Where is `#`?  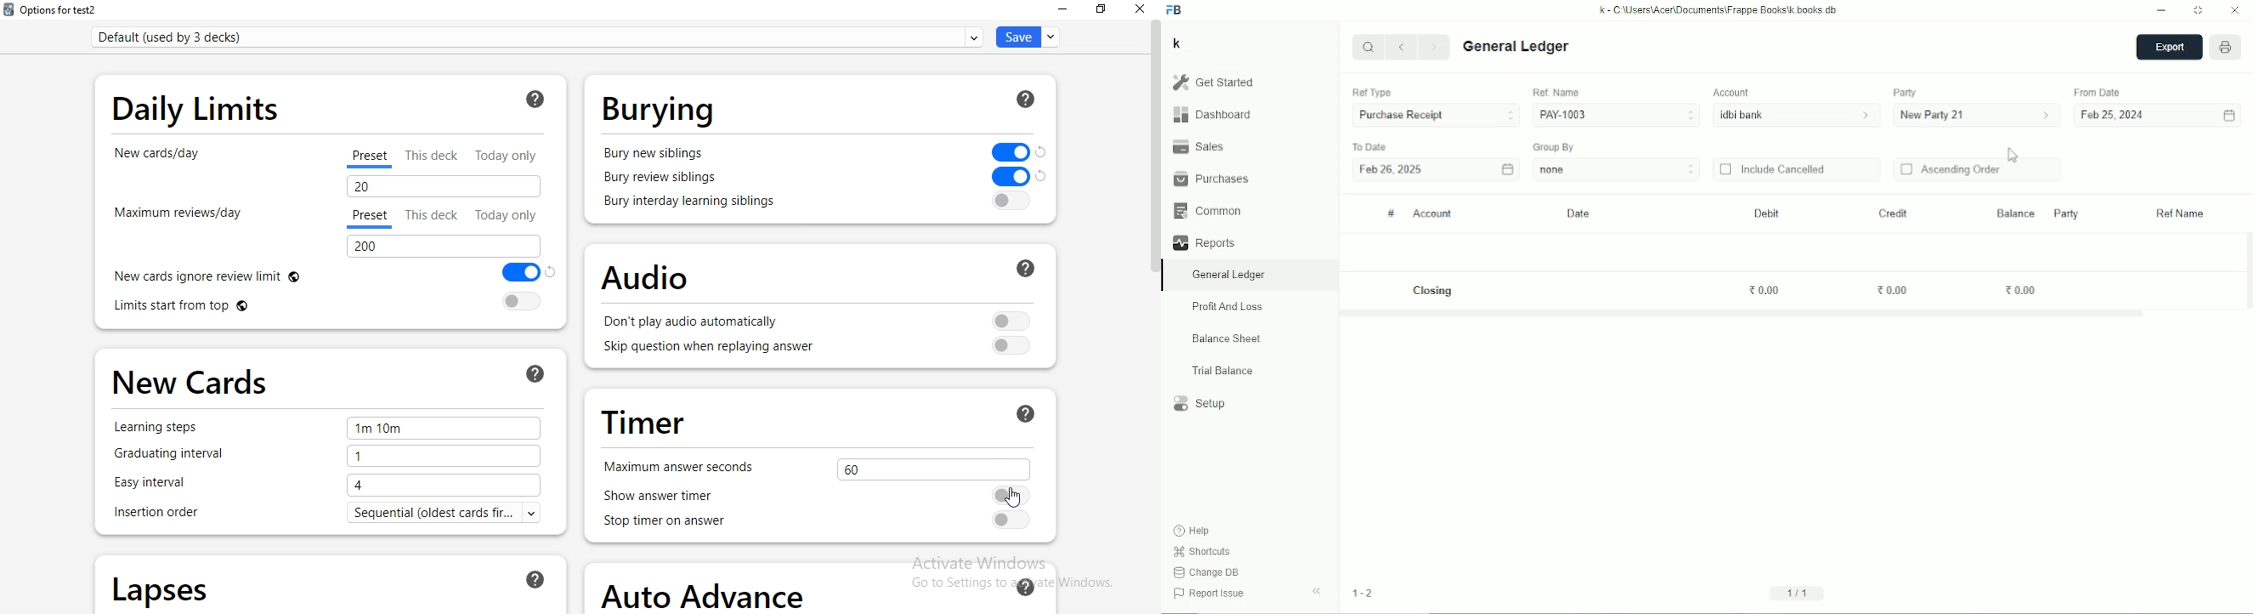 # is located at coordinates (1391, 214).